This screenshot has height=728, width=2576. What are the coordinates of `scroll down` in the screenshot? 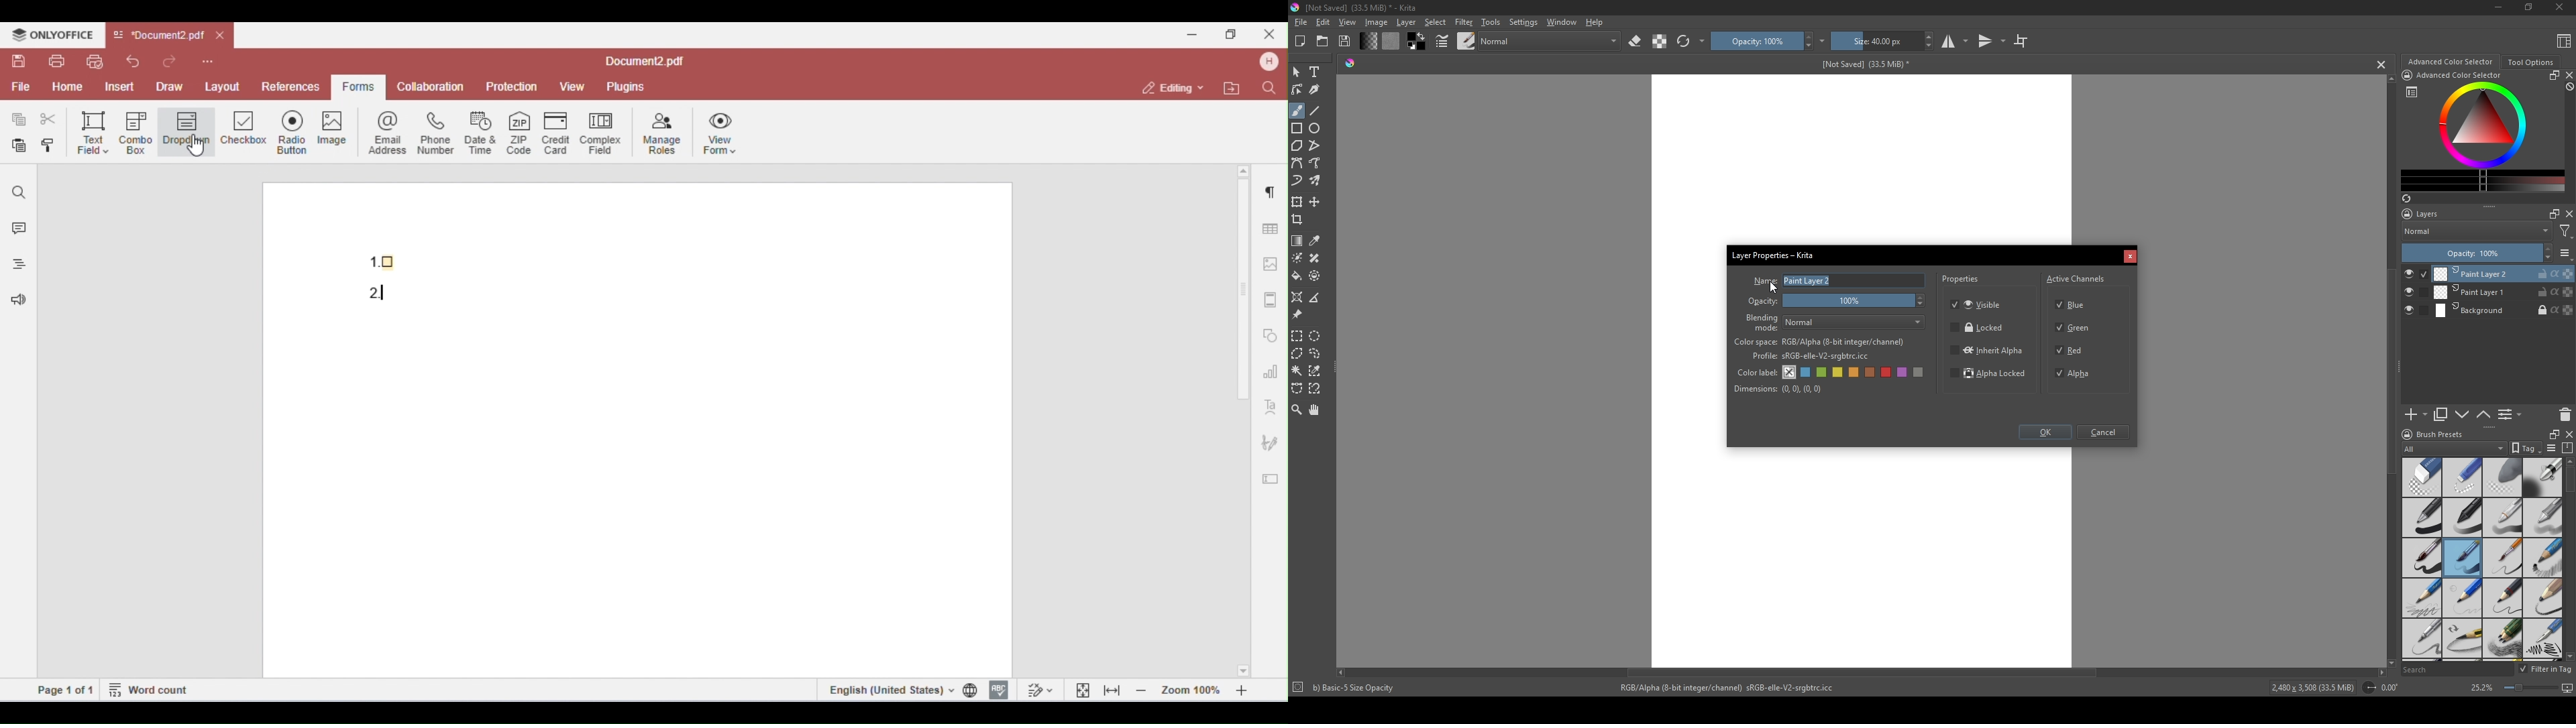 It's located at (2389, 661).